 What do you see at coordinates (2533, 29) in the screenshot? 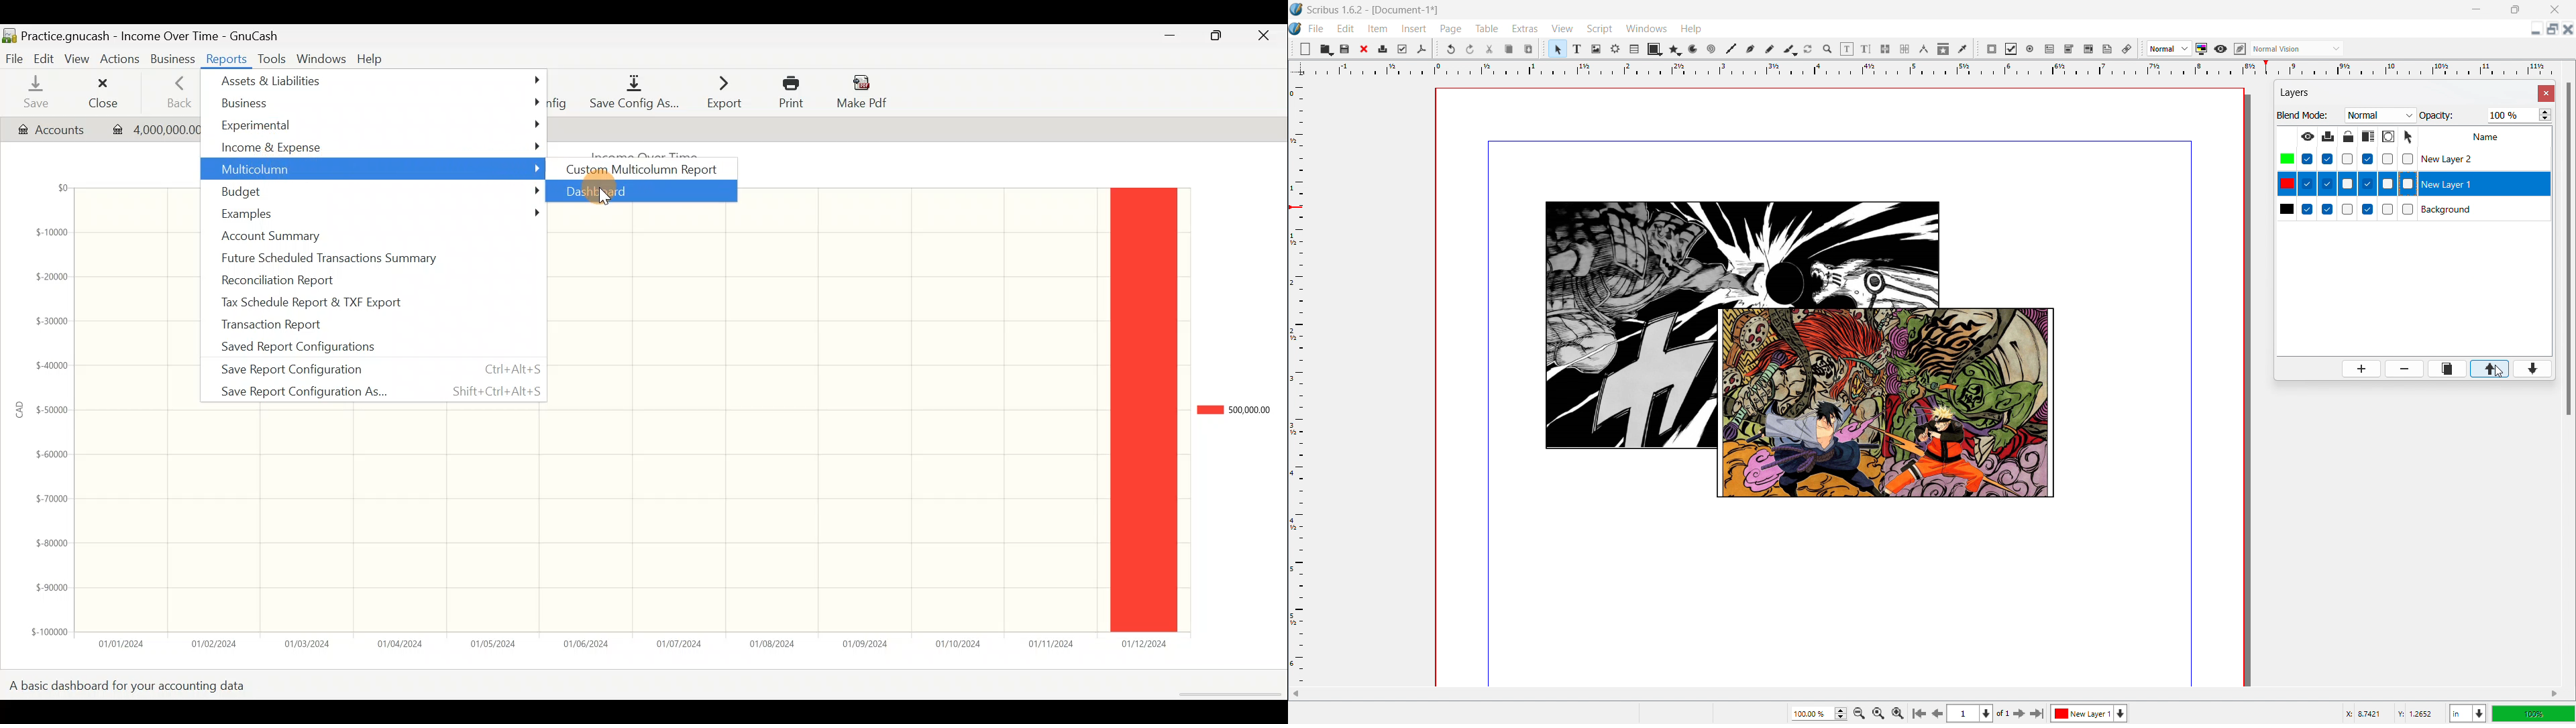
I see `minimize document` at bounding box center [2533, 29].